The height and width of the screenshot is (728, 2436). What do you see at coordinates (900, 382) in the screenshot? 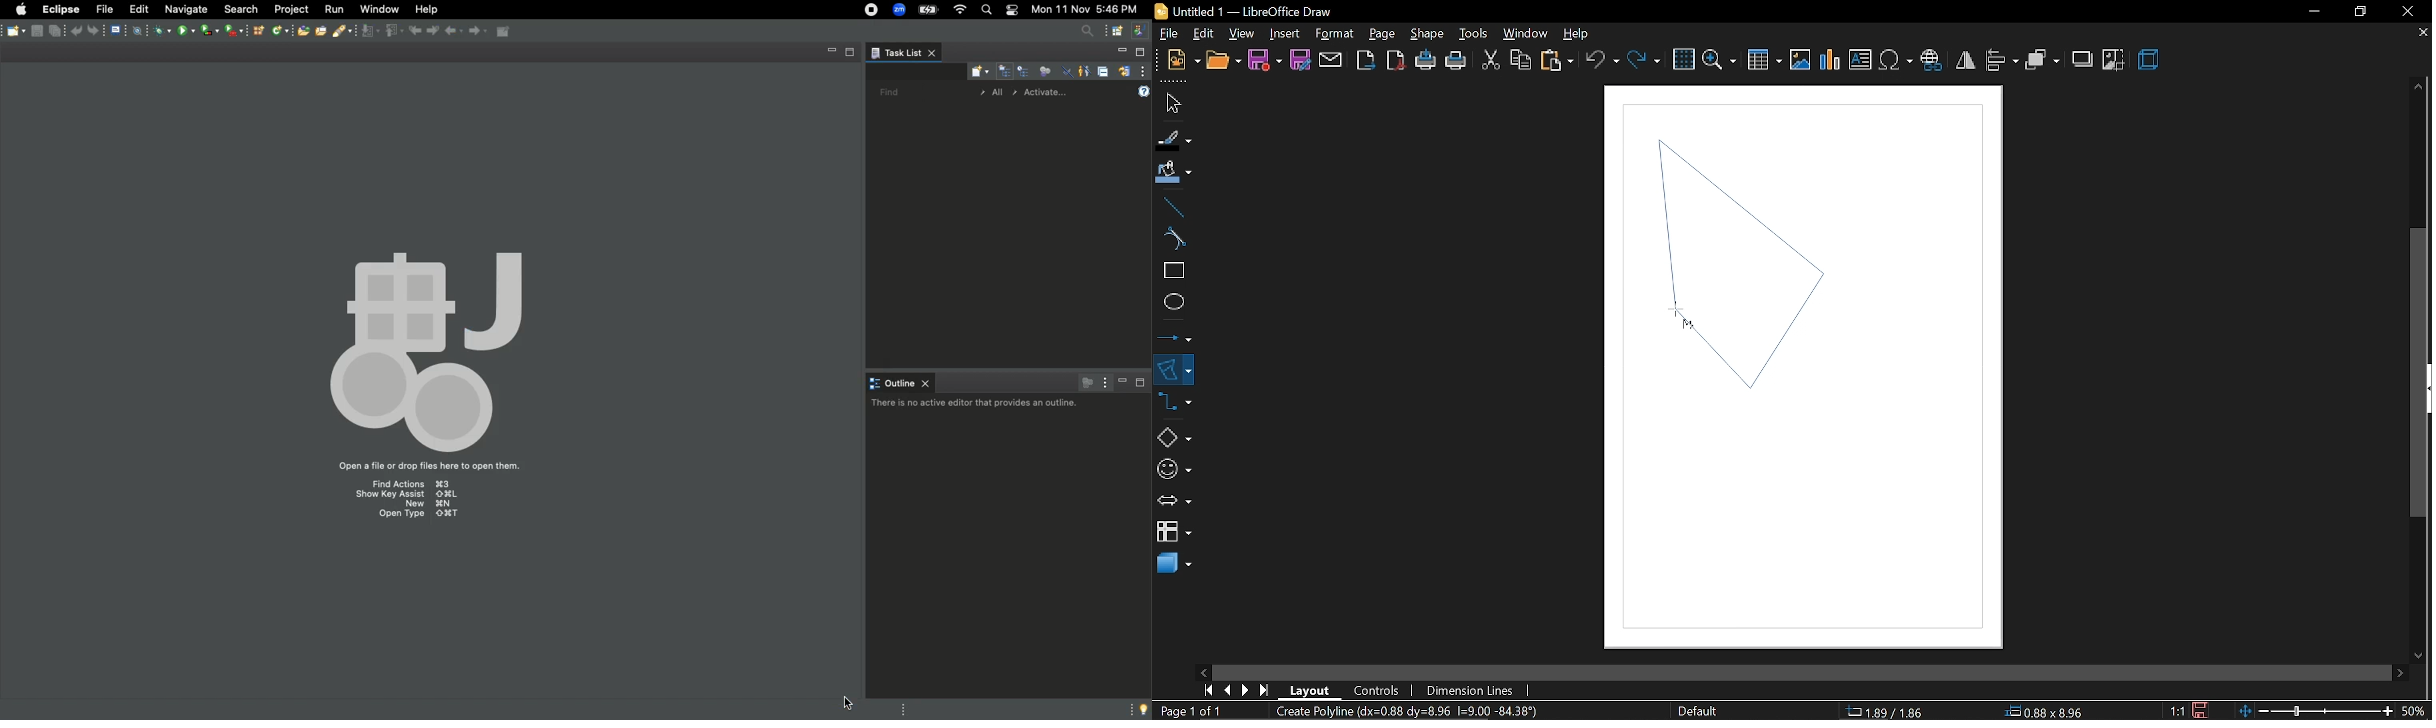
I see `Outline` at bounding box center [900, 382].